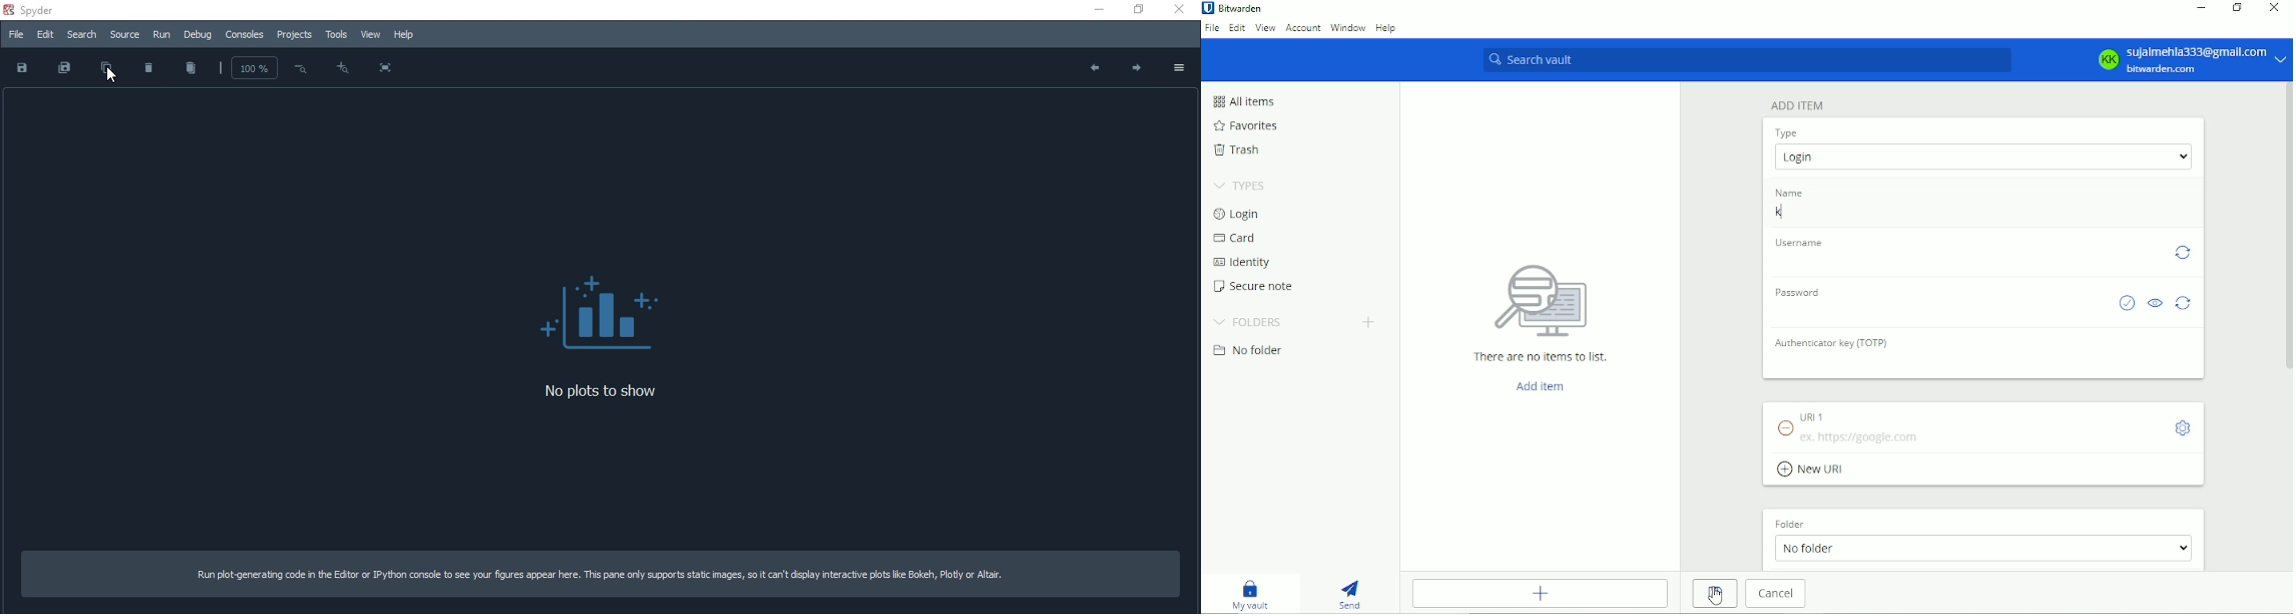  What do you see at coordinates (1239, 149) in the screenshot?
I see `Trash` at bounding box center [1239, 149].